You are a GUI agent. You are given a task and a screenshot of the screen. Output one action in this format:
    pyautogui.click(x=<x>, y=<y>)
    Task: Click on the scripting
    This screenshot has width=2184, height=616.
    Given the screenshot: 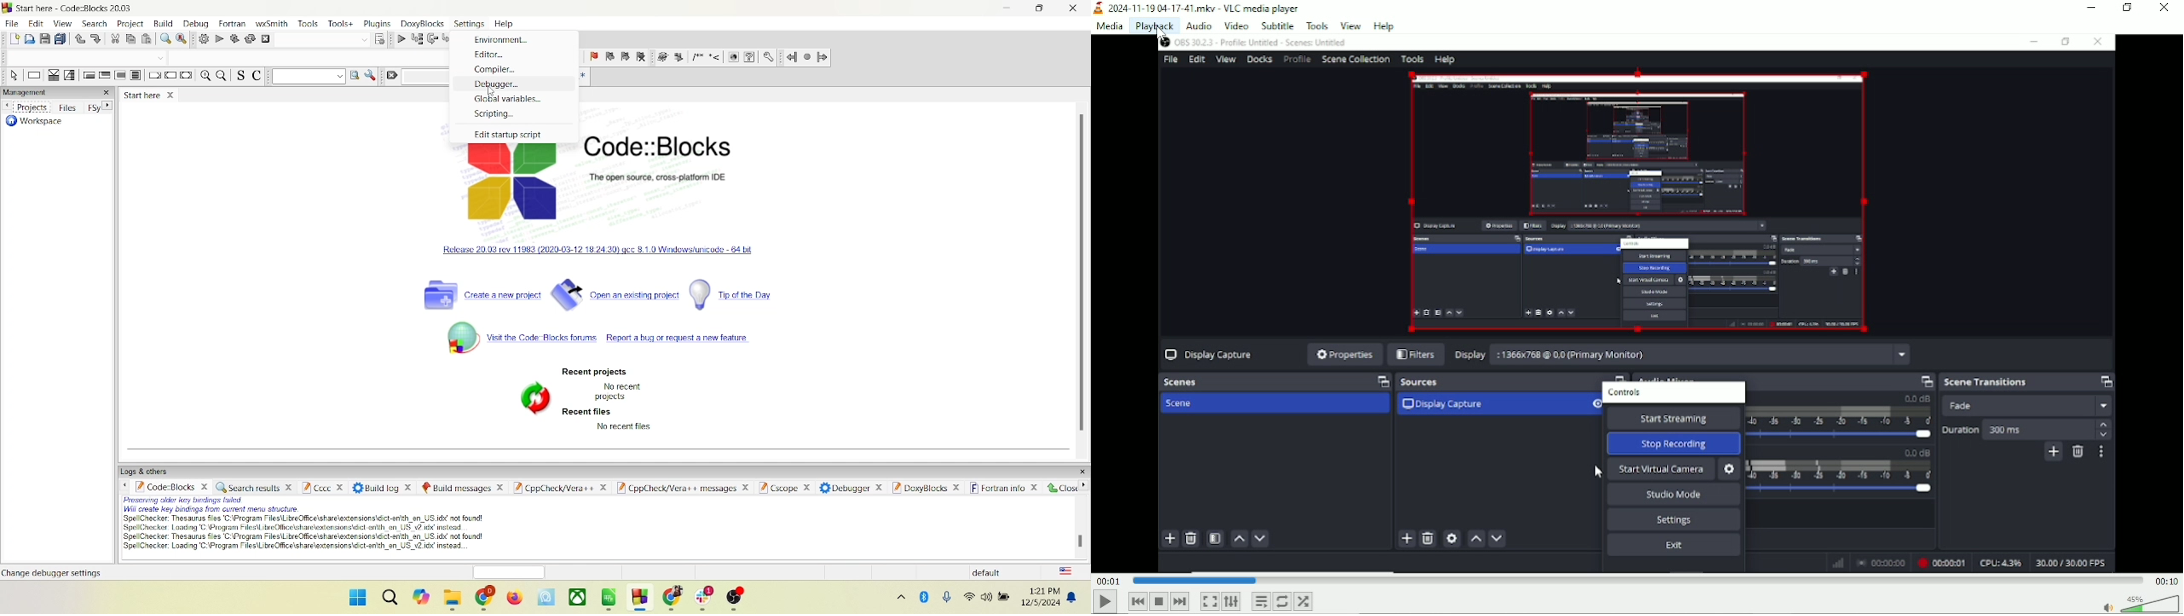 What is the action you would take?
    pyautogui.click(x=495, y=114)
    